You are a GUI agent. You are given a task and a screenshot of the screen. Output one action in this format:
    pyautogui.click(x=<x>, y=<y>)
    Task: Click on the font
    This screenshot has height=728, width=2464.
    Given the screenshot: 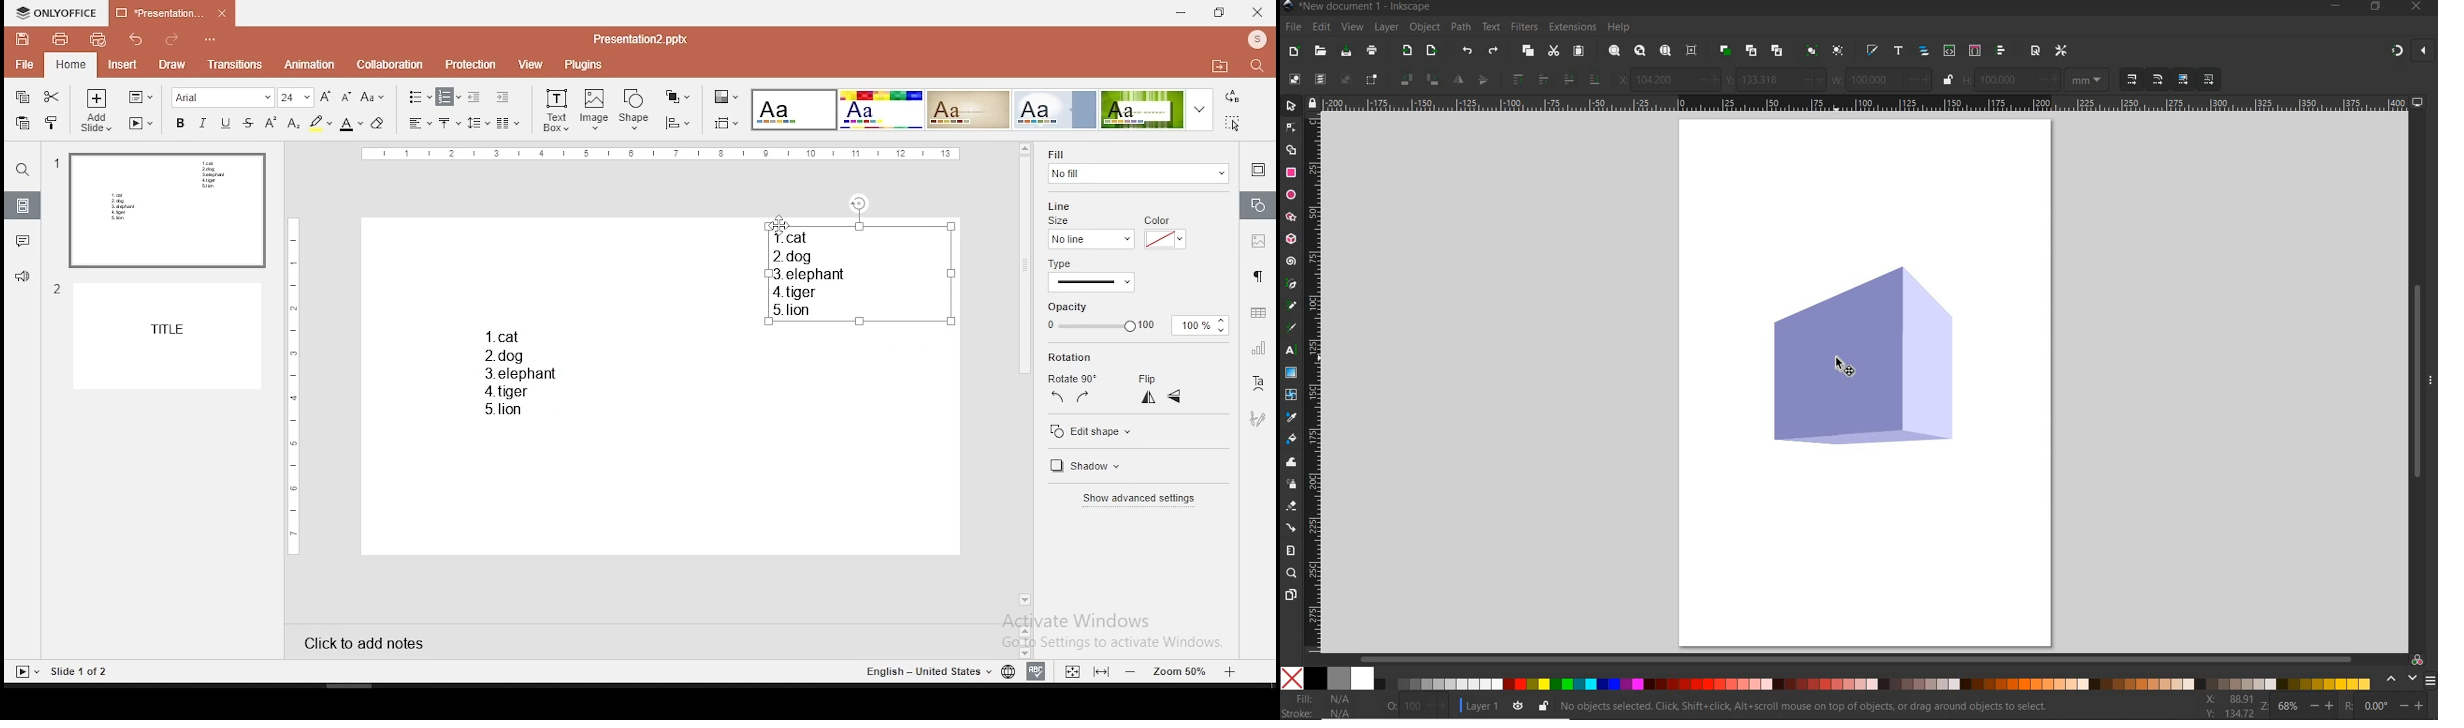 What is the action you would take?
    pyautogui.click(x=224, y=97)
    